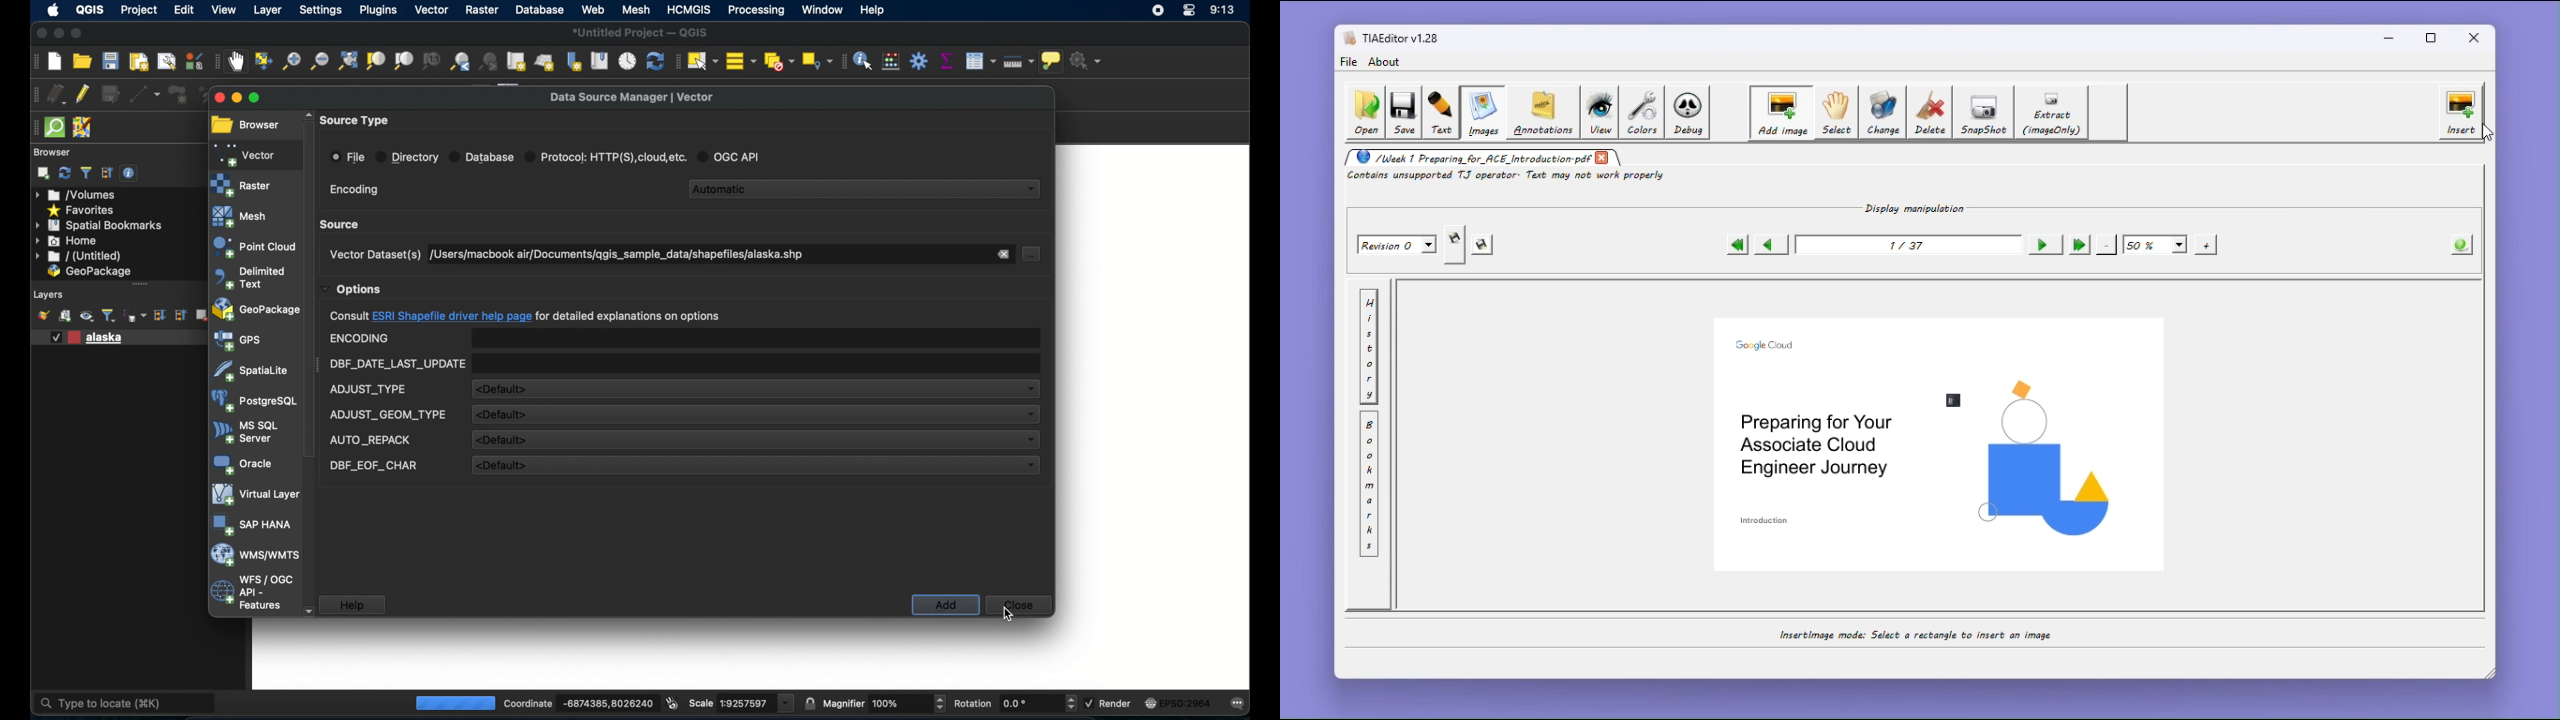 The height and width of the screenshot is (728, 2576). What do you see at coordinates (251, 593) in the screenshot?
I see `wfs/ogc api - features` at bounding box center [251, 593].